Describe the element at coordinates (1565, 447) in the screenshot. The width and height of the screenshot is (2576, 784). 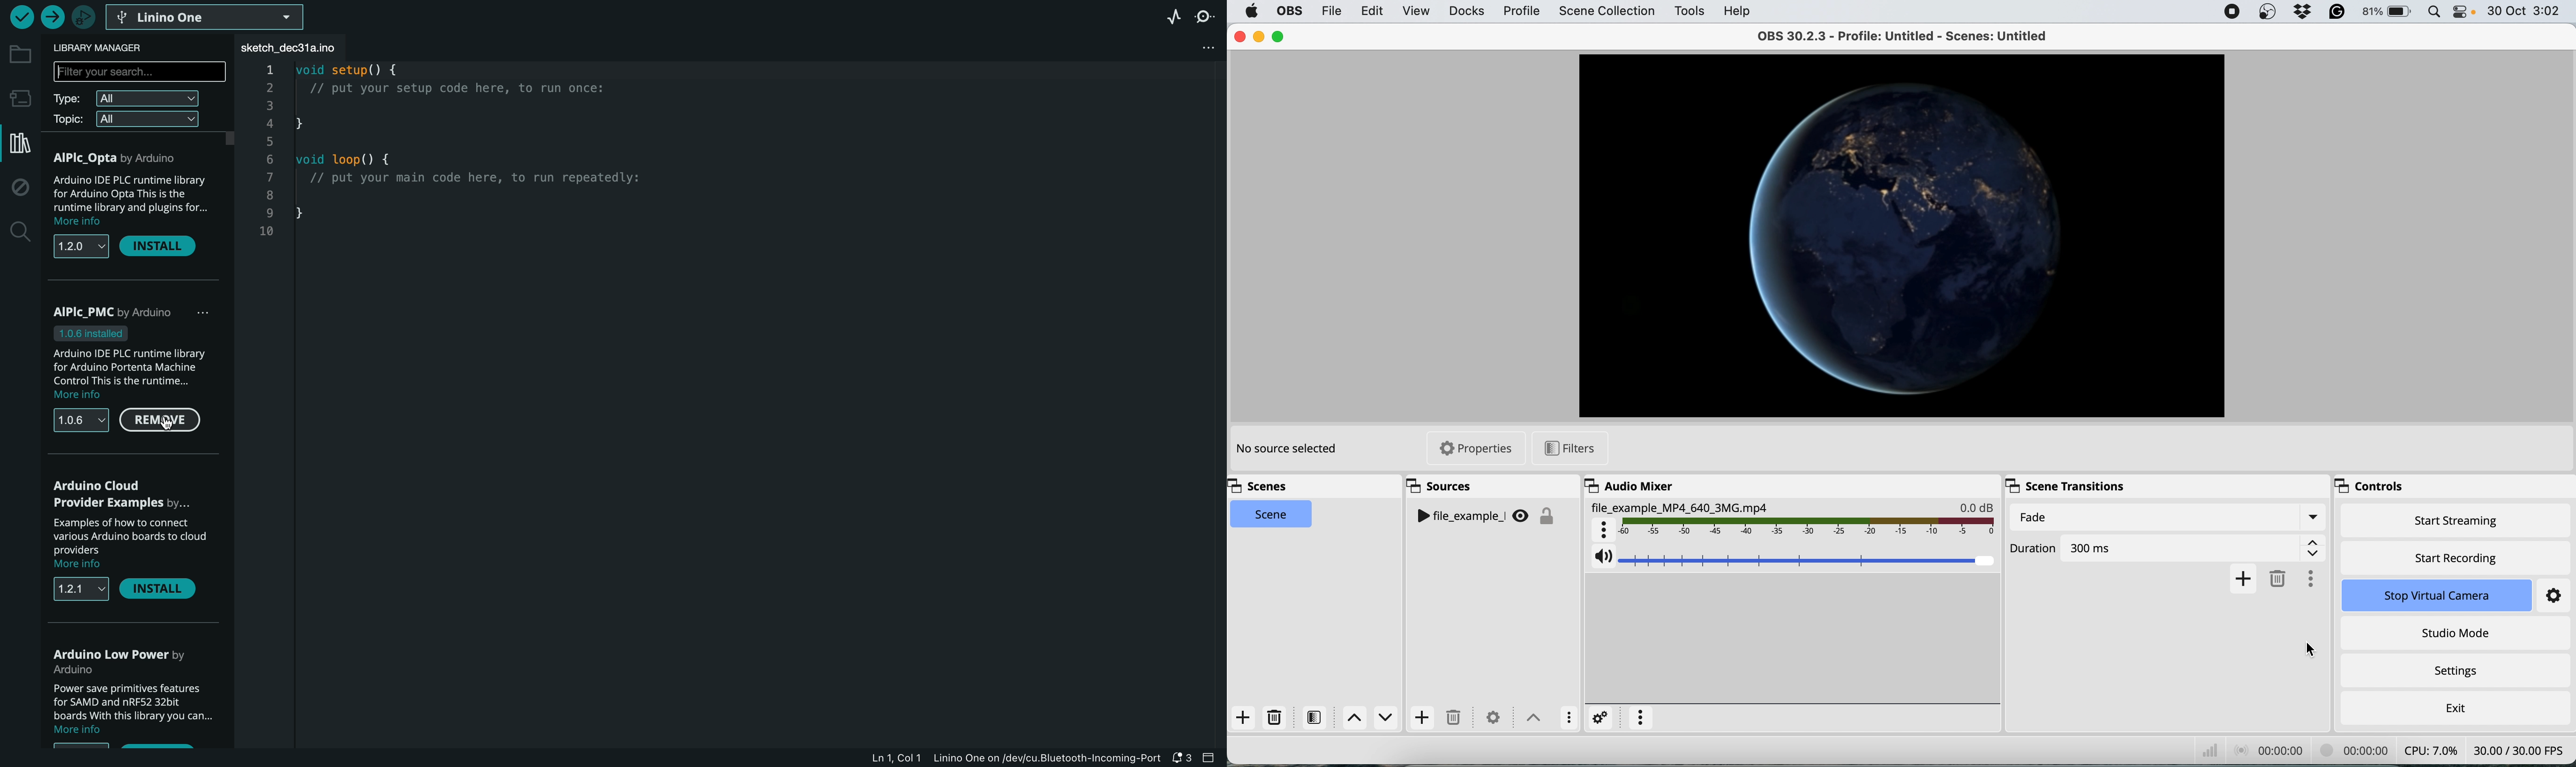
I see `filters` at that location.